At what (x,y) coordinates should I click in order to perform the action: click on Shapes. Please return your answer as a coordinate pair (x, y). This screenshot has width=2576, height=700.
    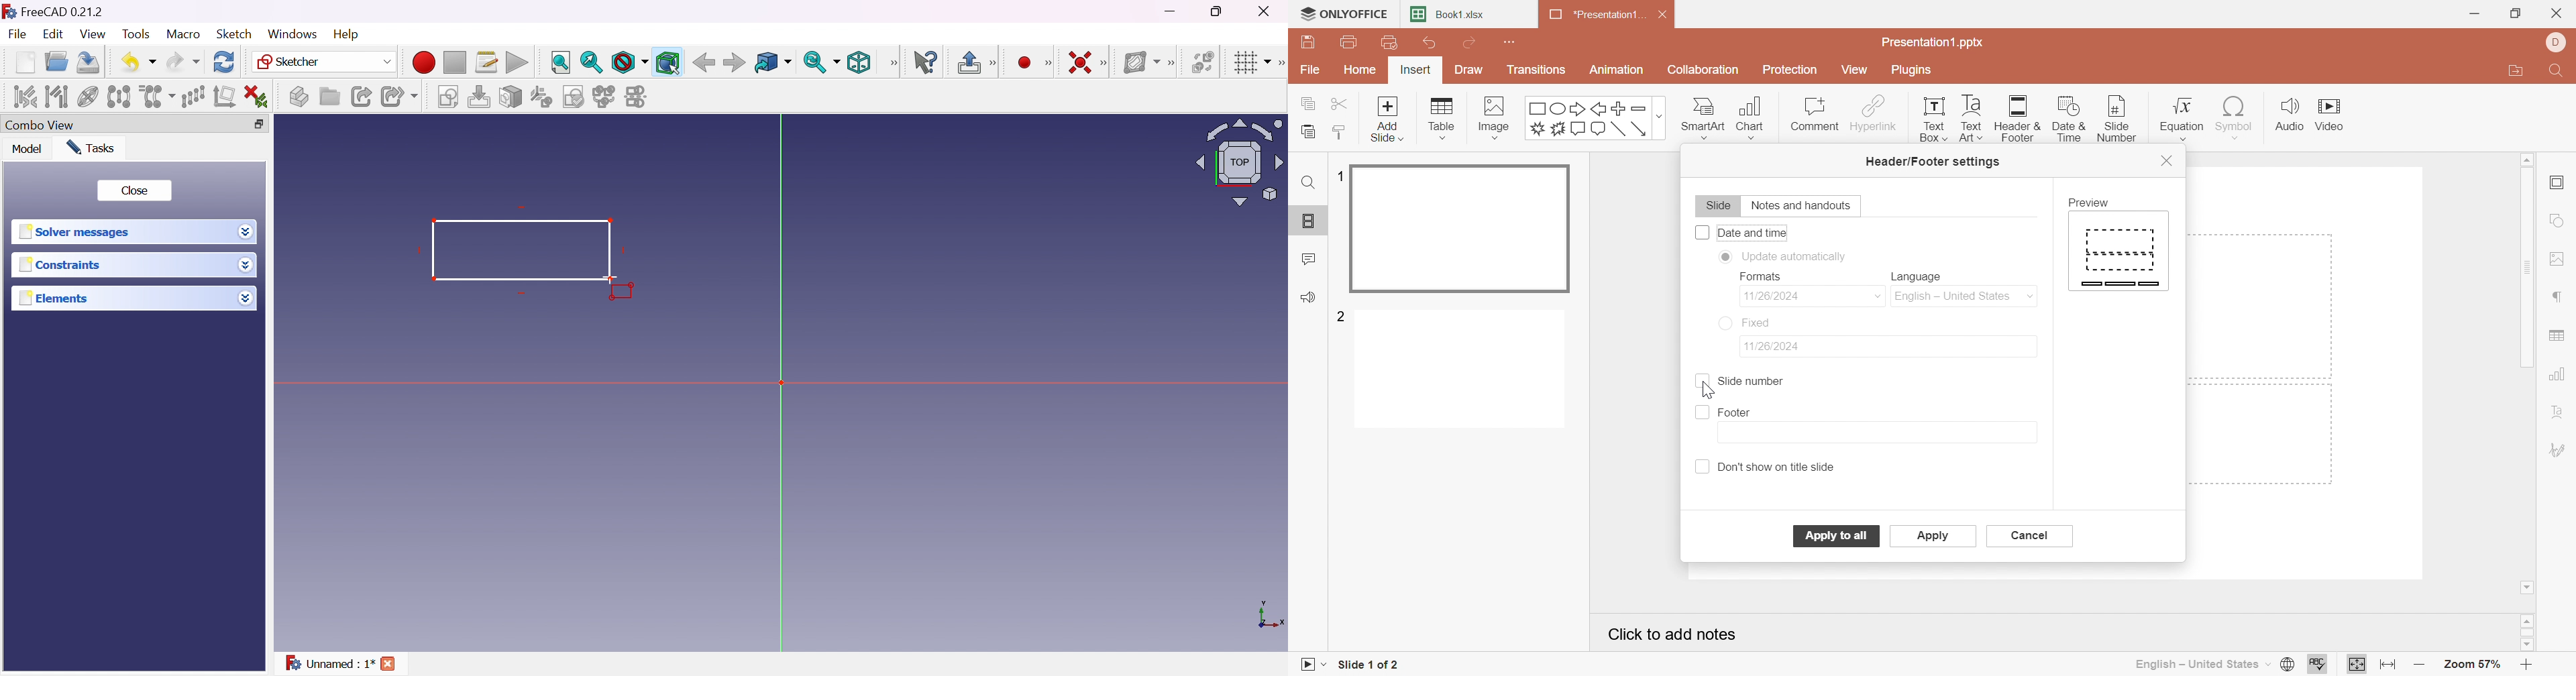
    Looking at the image, I should click on (1597, 118).